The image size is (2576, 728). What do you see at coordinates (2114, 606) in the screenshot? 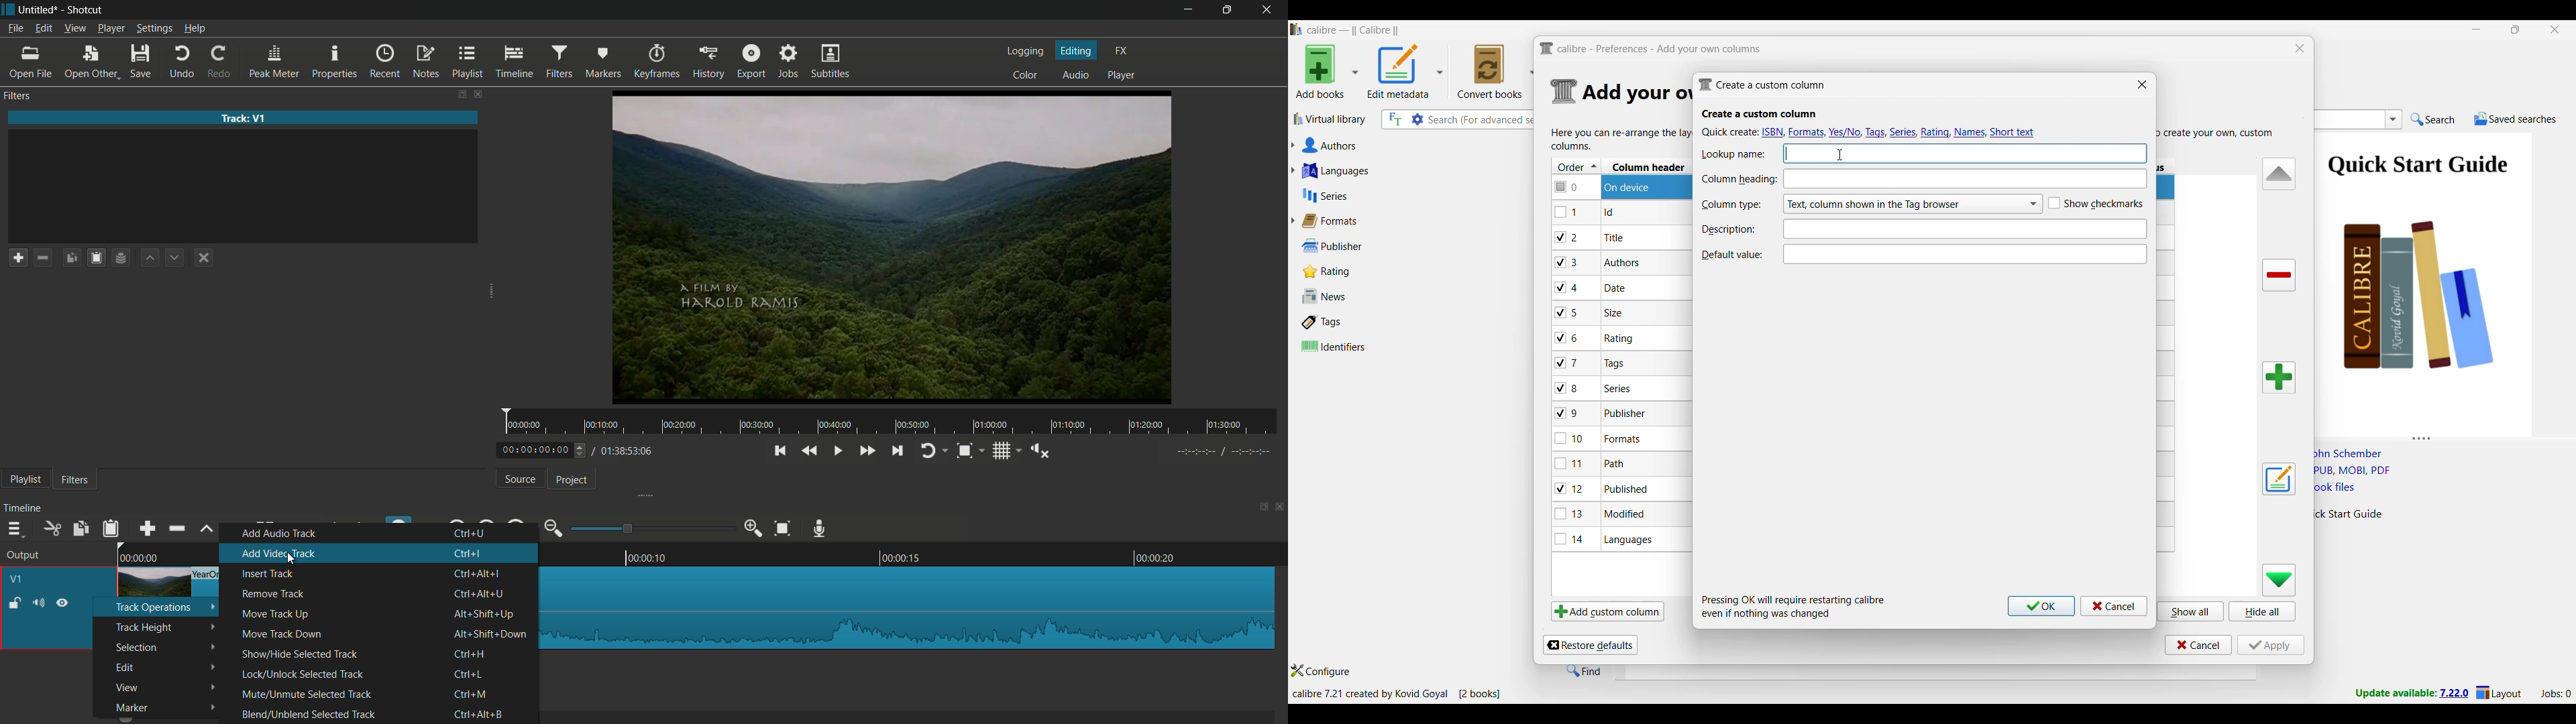
I see `Cancel` at bounding box center [2114, 606].